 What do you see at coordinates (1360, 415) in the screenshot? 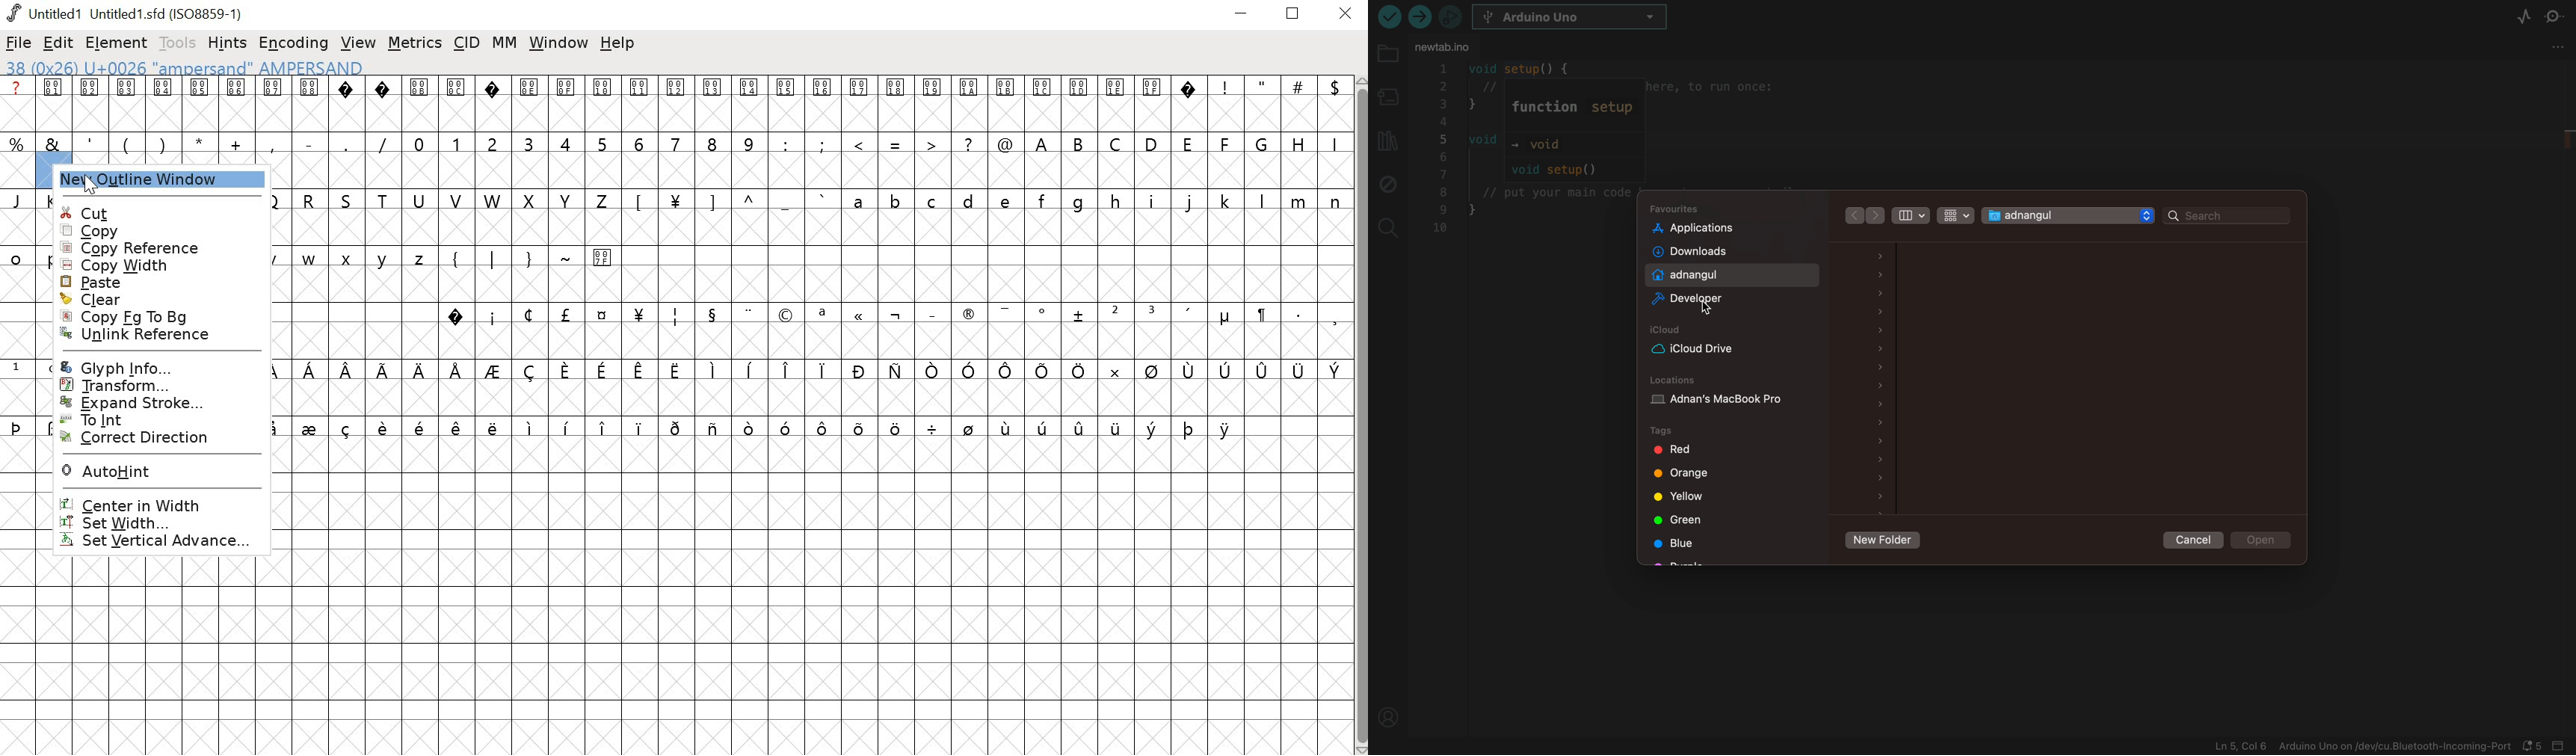
I see `vertical scrollbar` at bounding box center [1360, 415].